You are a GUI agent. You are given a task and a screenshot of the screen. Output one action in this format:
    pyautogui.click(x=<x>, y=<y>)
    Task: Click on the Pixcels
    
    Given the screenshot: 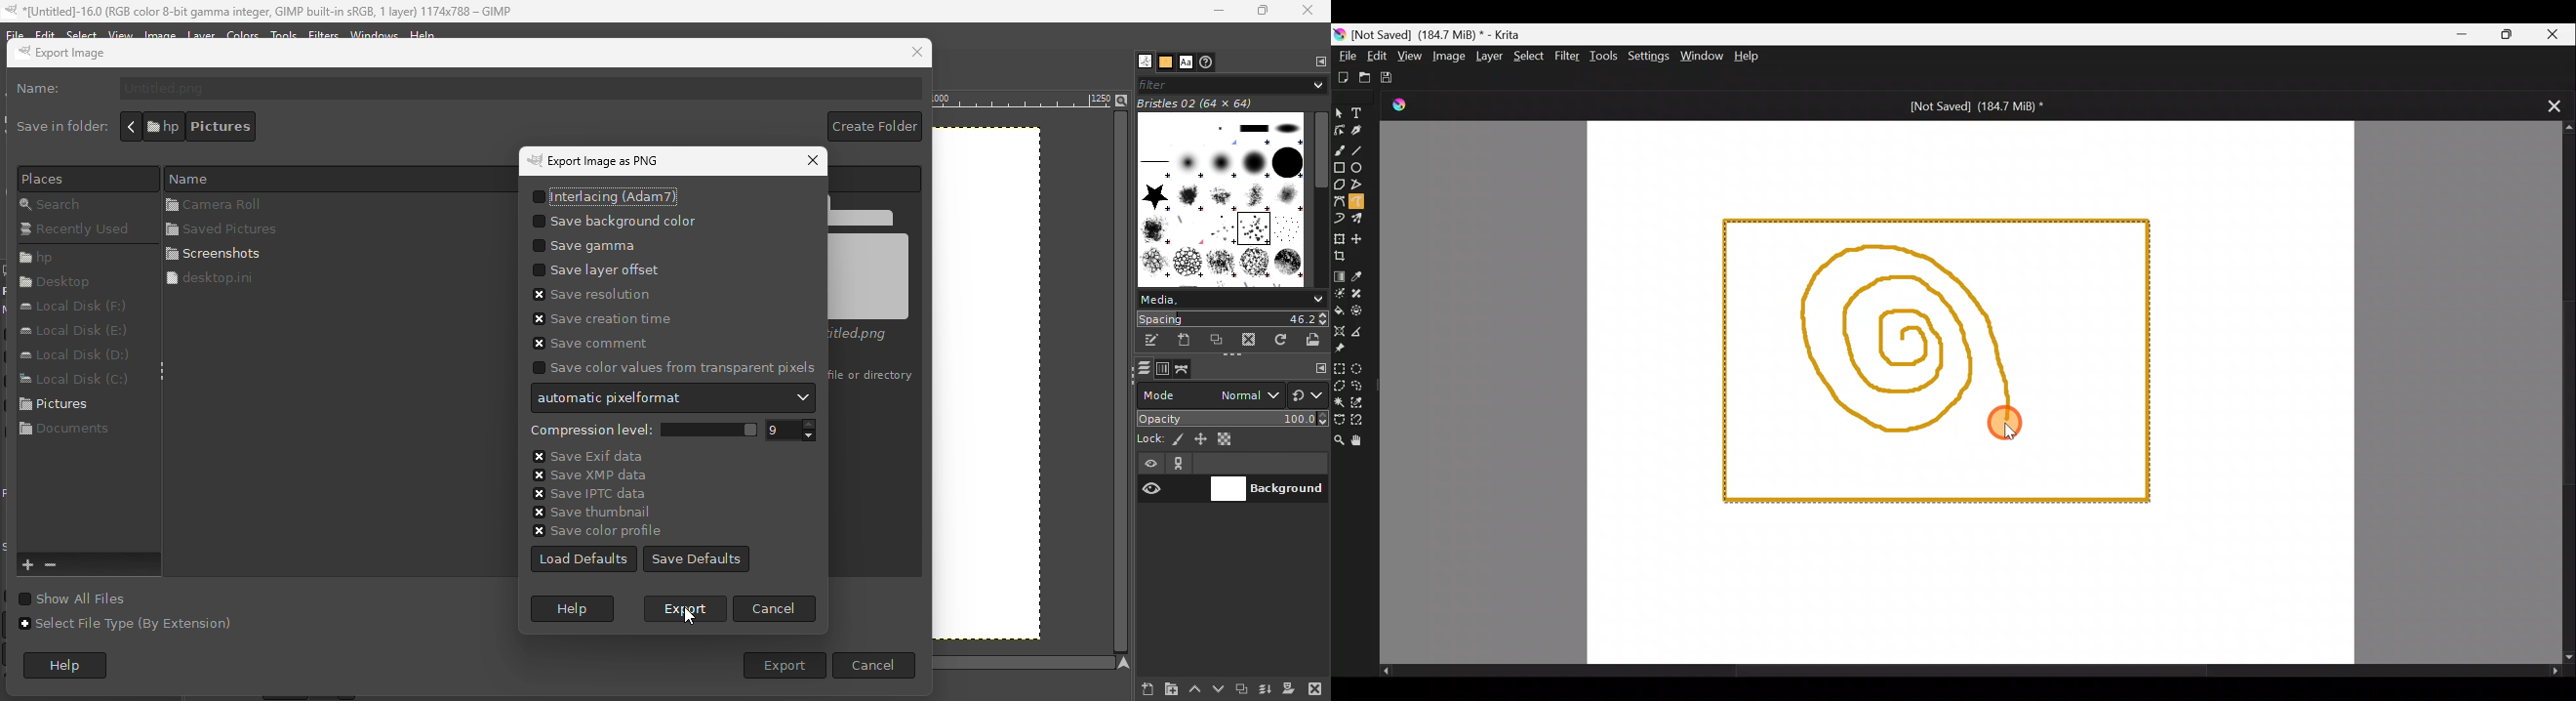 What is the action you would take?
    pyautogui.click(x=1179, y=440)
    